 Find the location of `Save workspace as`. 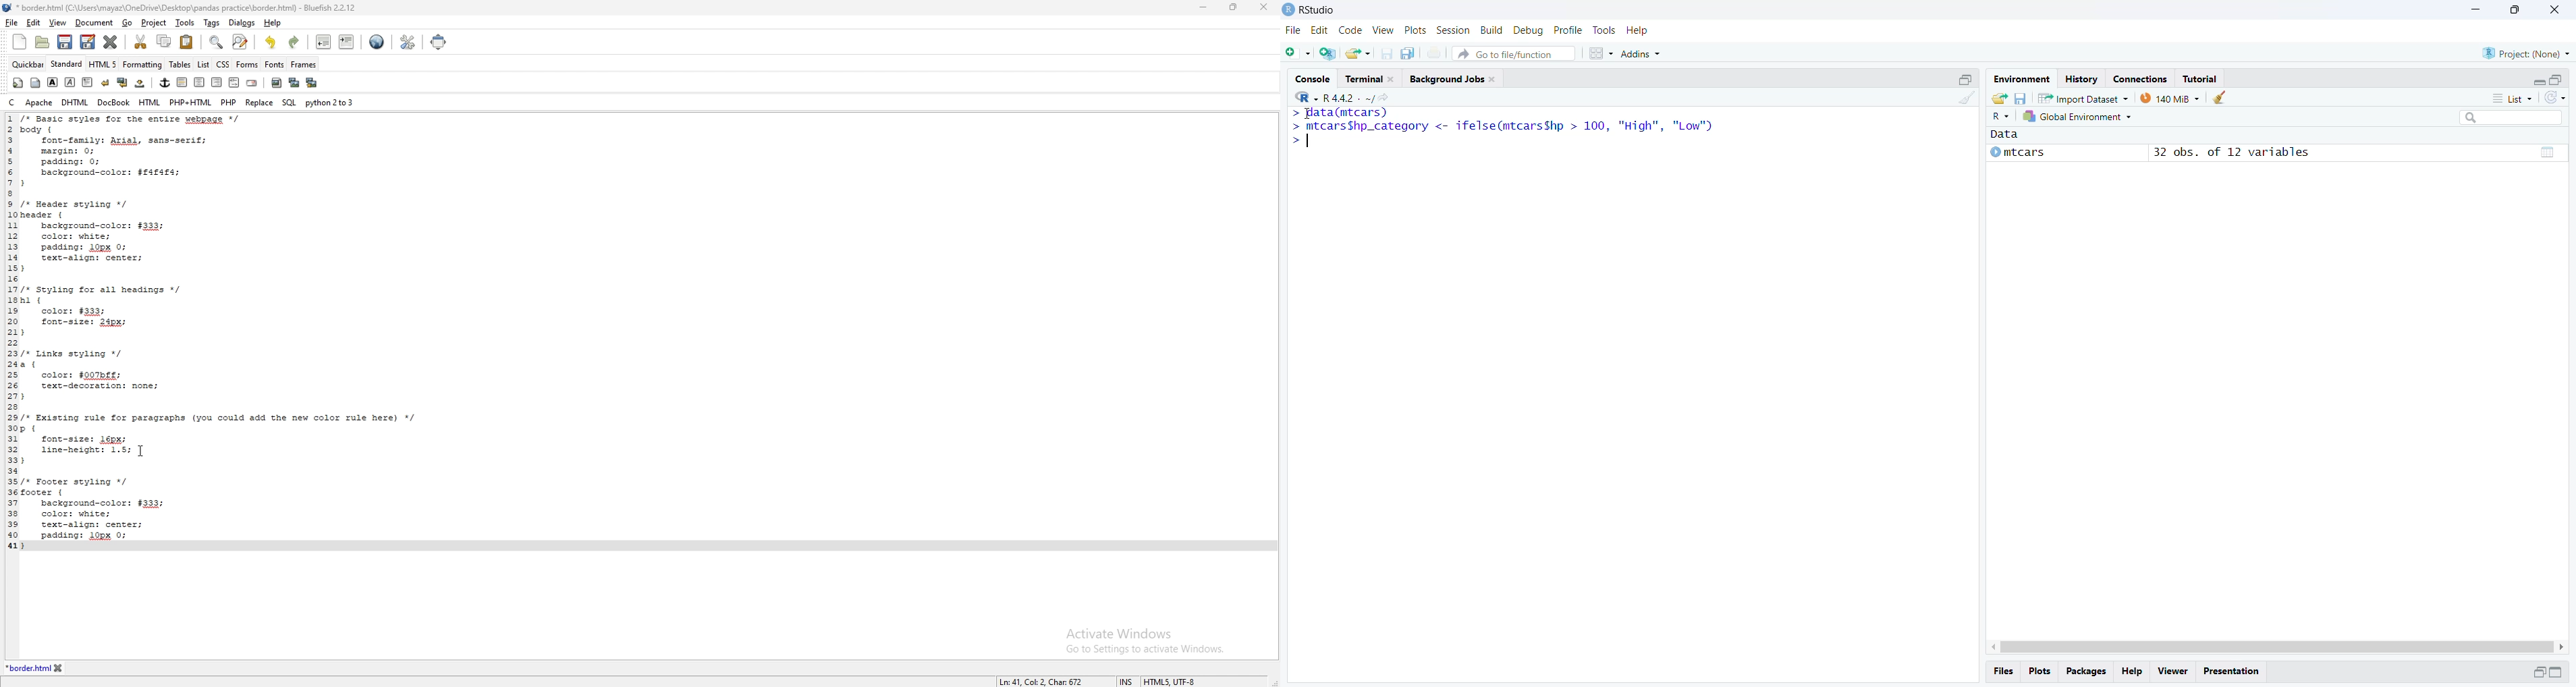

Save workspace as is located at coordinates (2021, 97).